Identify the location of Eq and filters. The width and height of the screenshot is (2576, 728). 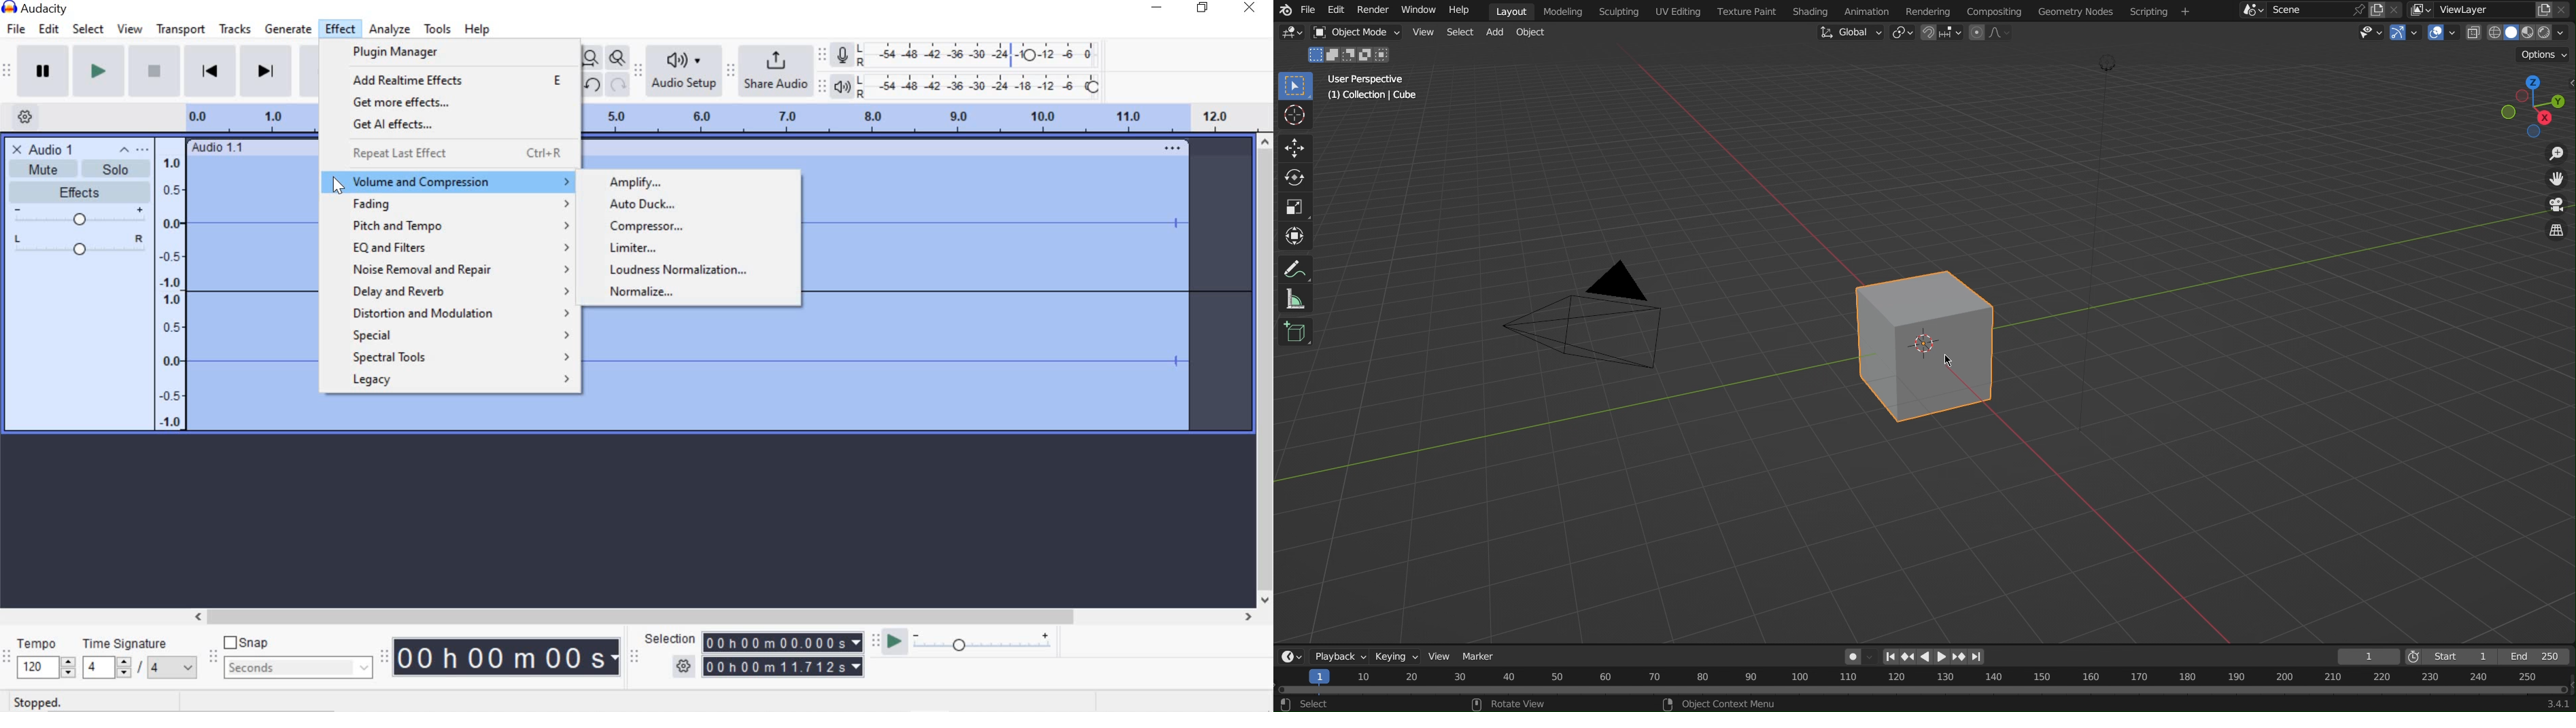
(462, 248).